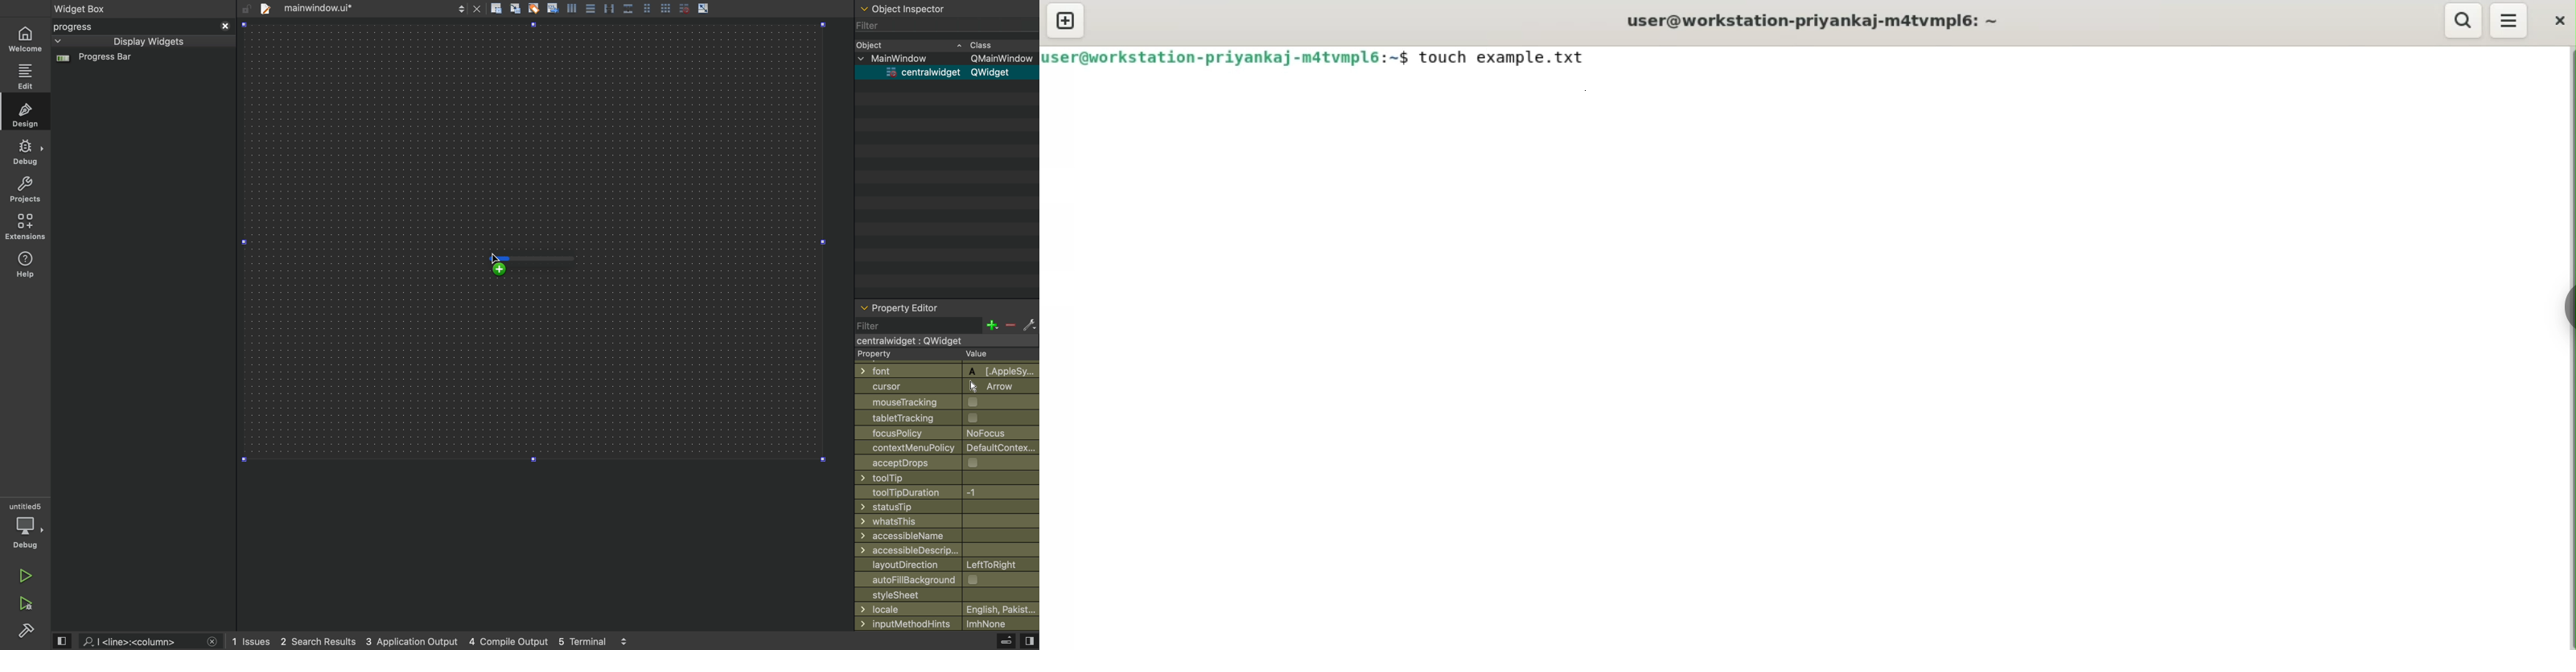  I want to click on centrawidget, so click(944, 73).